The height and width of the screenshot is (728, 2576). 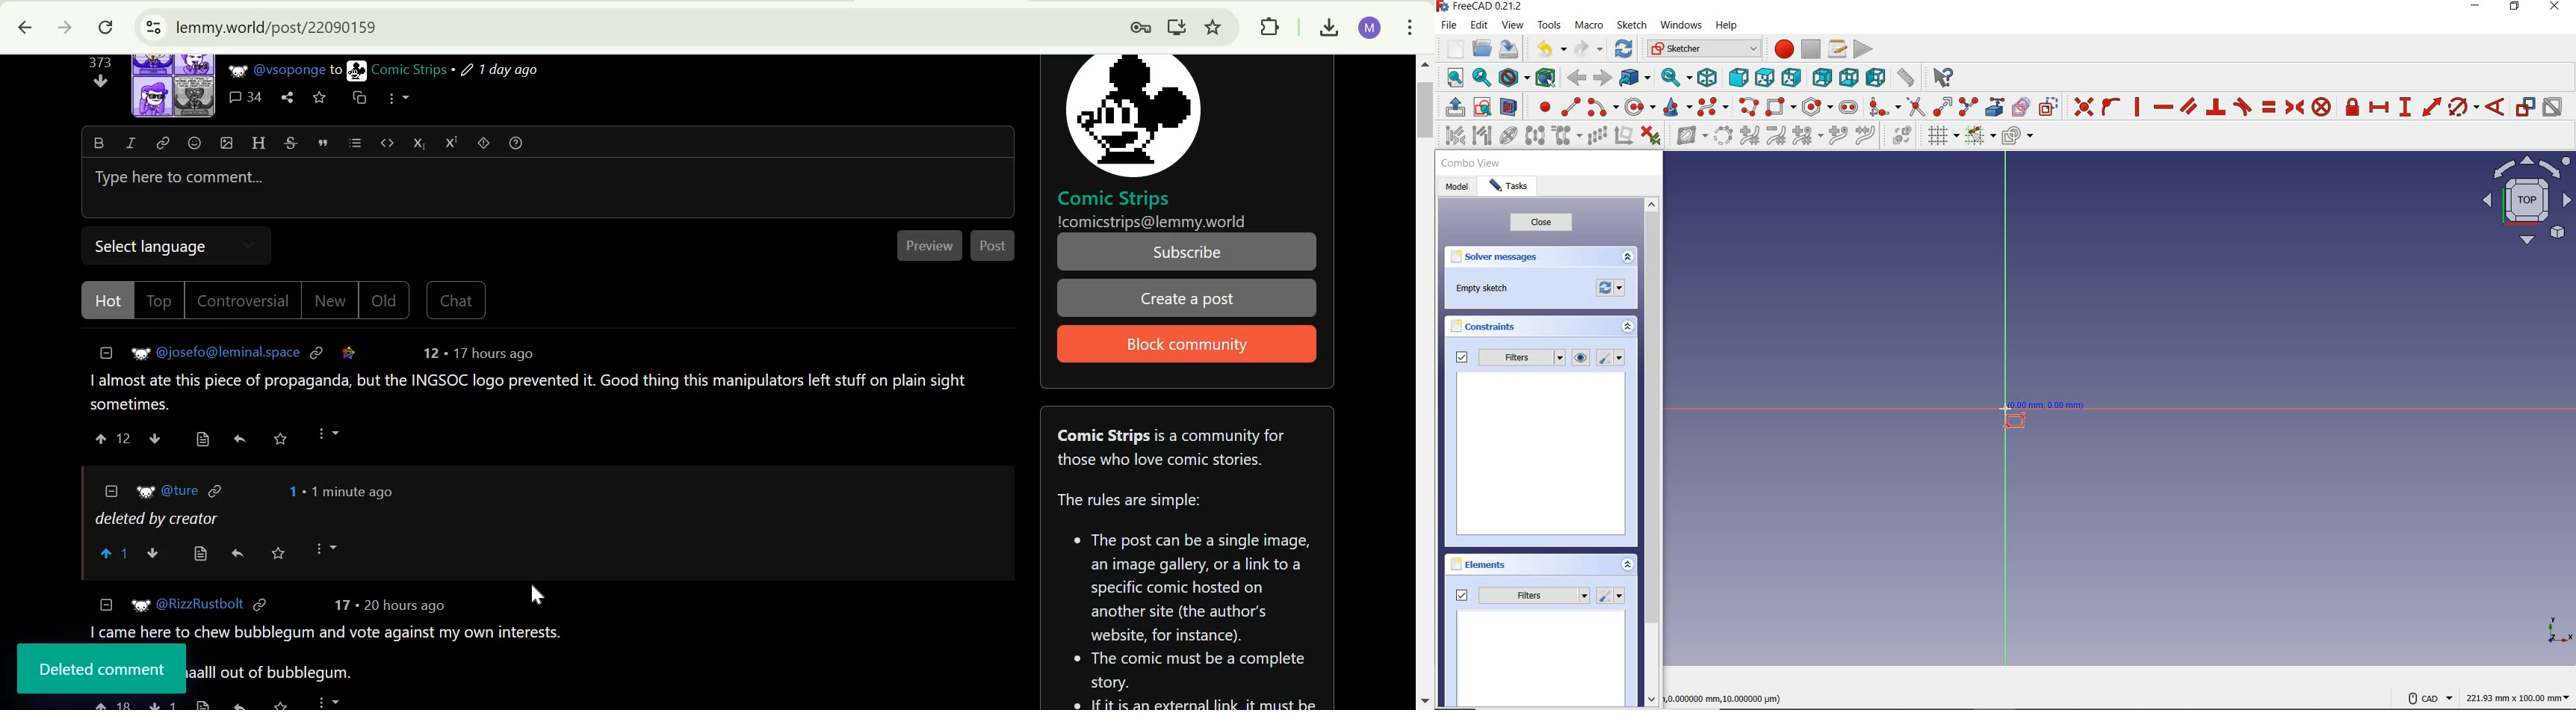 I want to click on dimension, so click(x=2520, y=697).